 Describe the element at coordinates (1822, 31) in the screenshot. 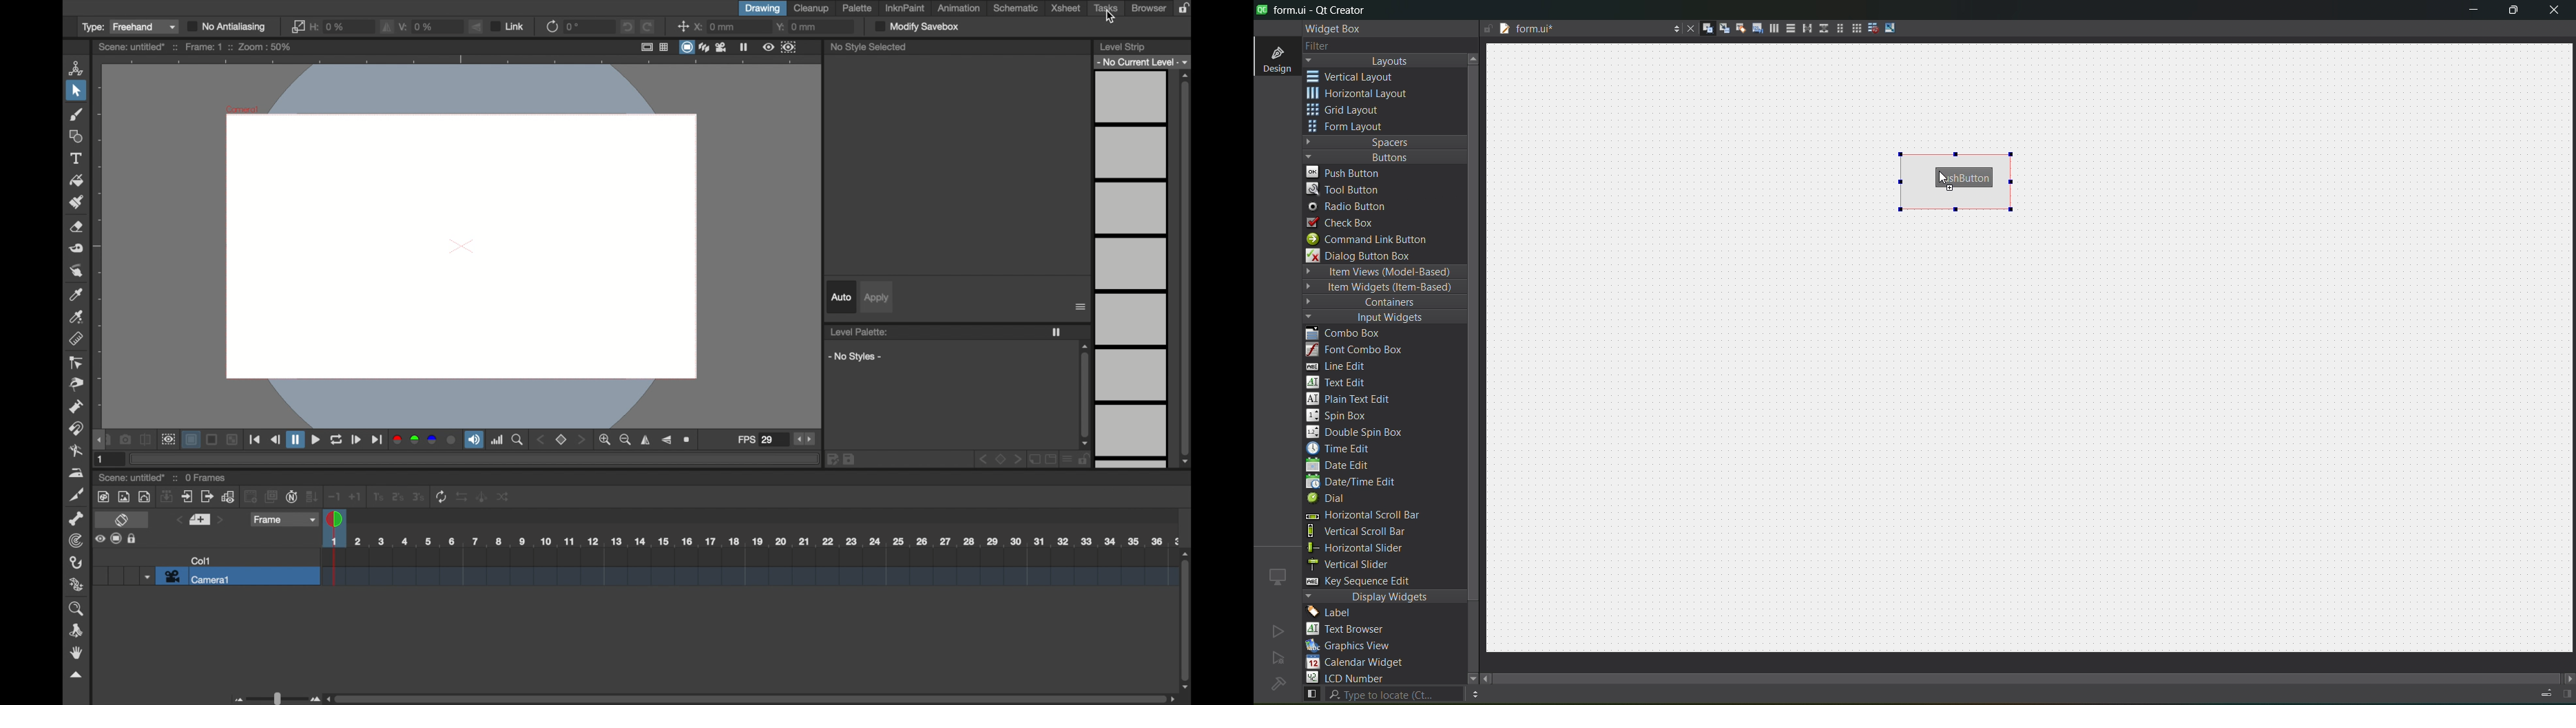

I see `vertical splitter` at that location.